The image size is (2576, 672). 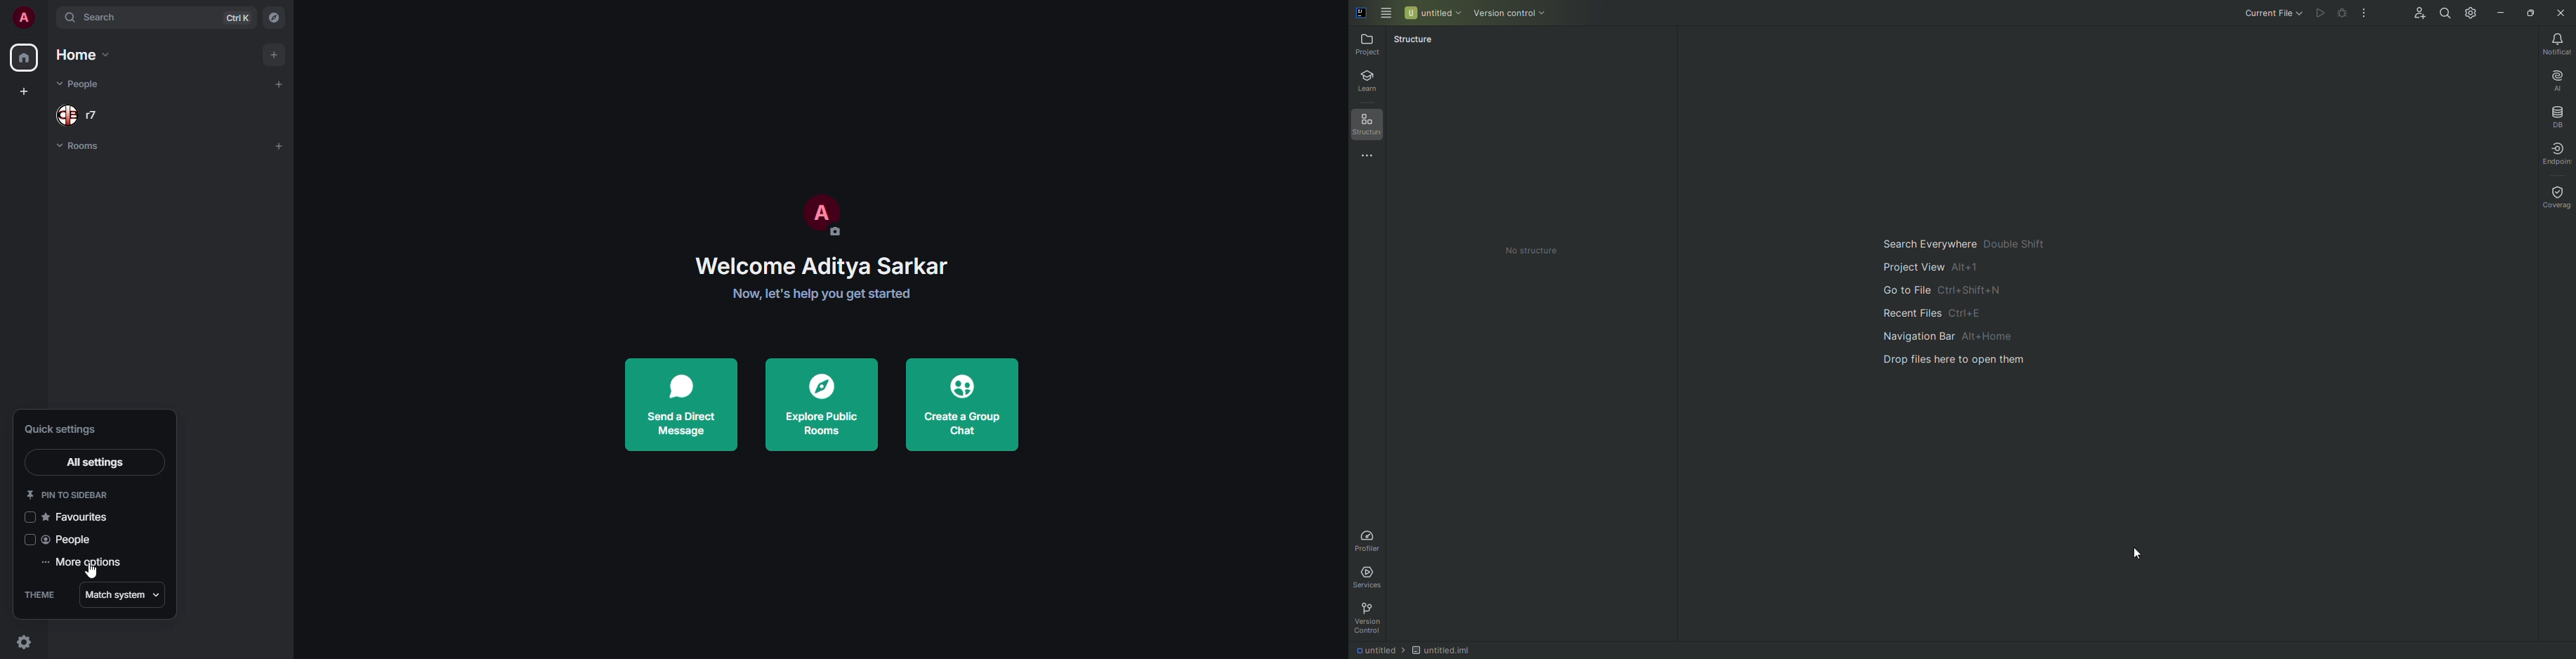 I want to click on quick settings, so click(x=61, y=430).